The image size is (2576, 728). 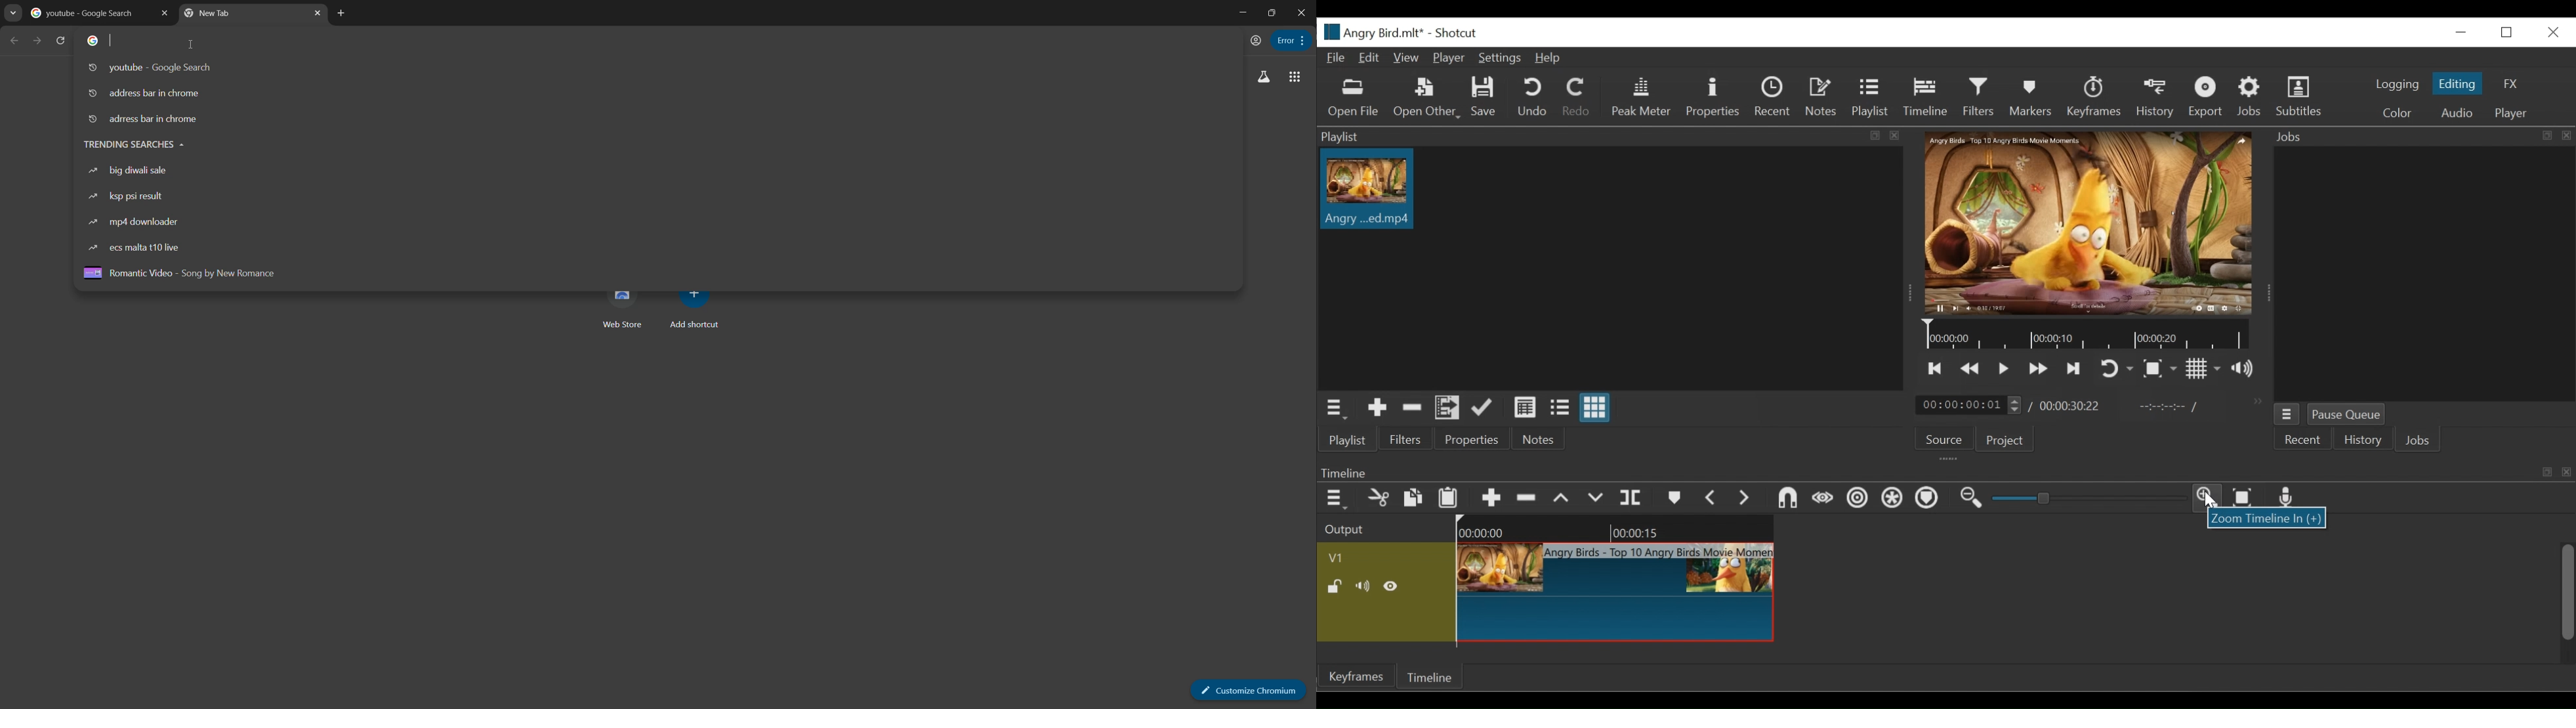 I want to click on Settings, so click(x=1499, y=58).